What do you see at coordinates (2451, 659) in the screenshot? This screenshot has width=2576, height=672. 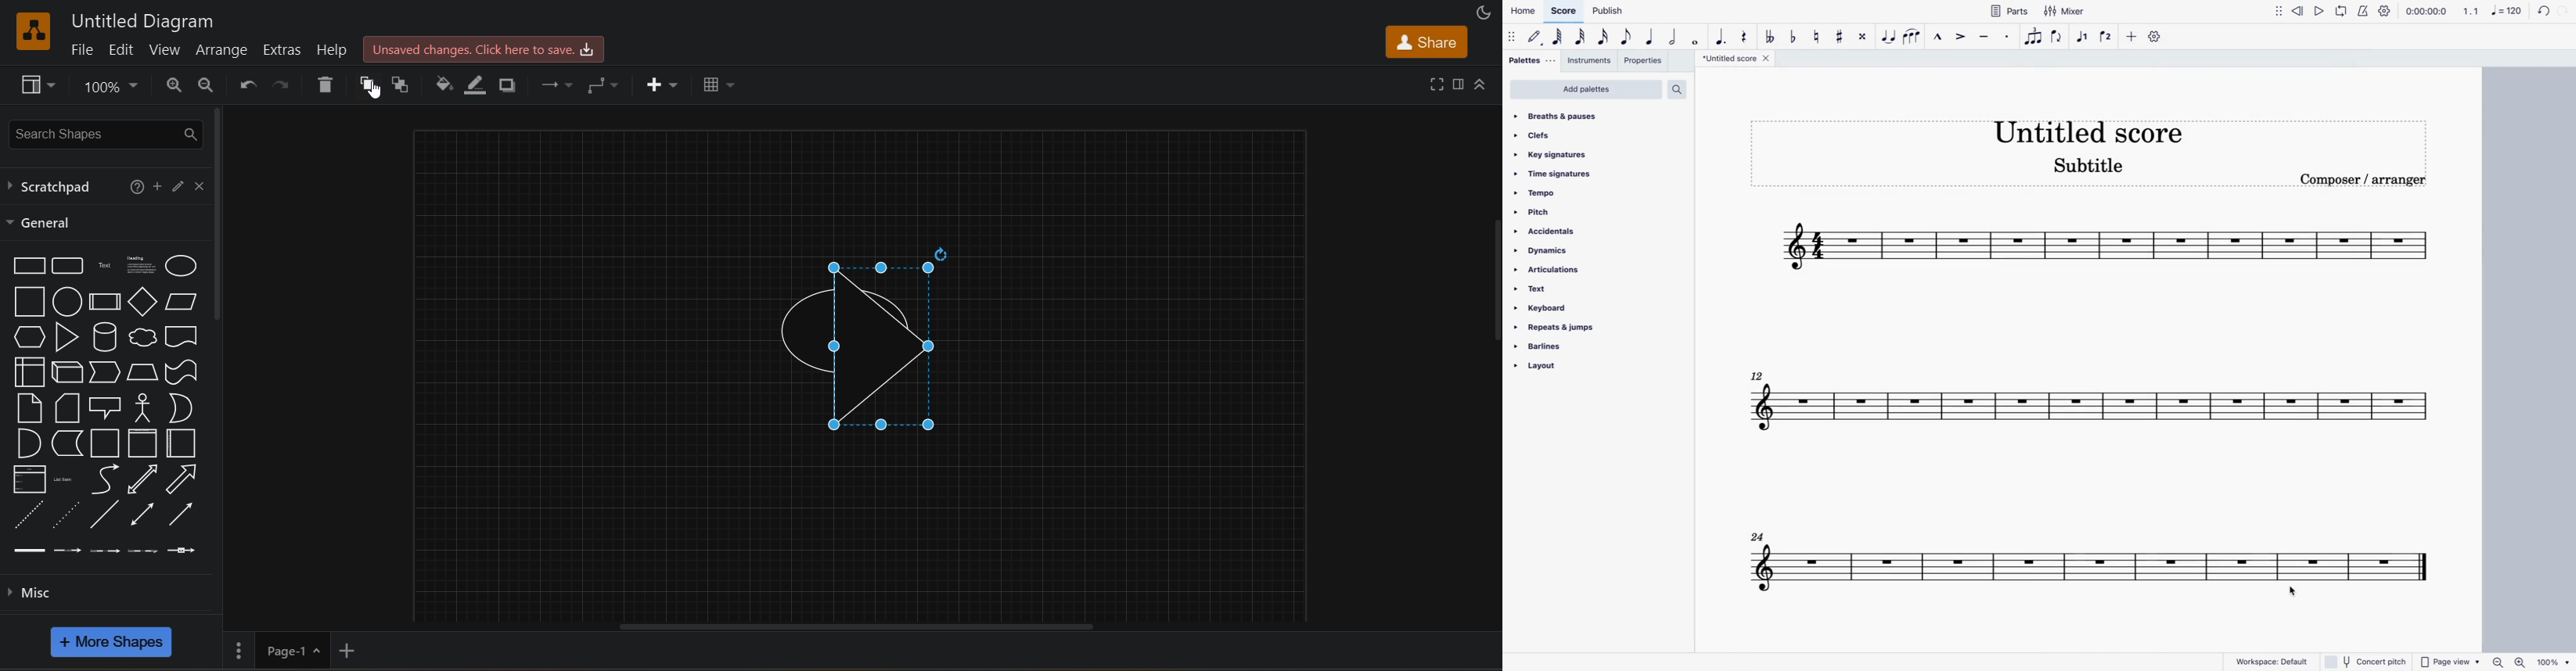 I see `page view` at bounding box center [2451, 659].